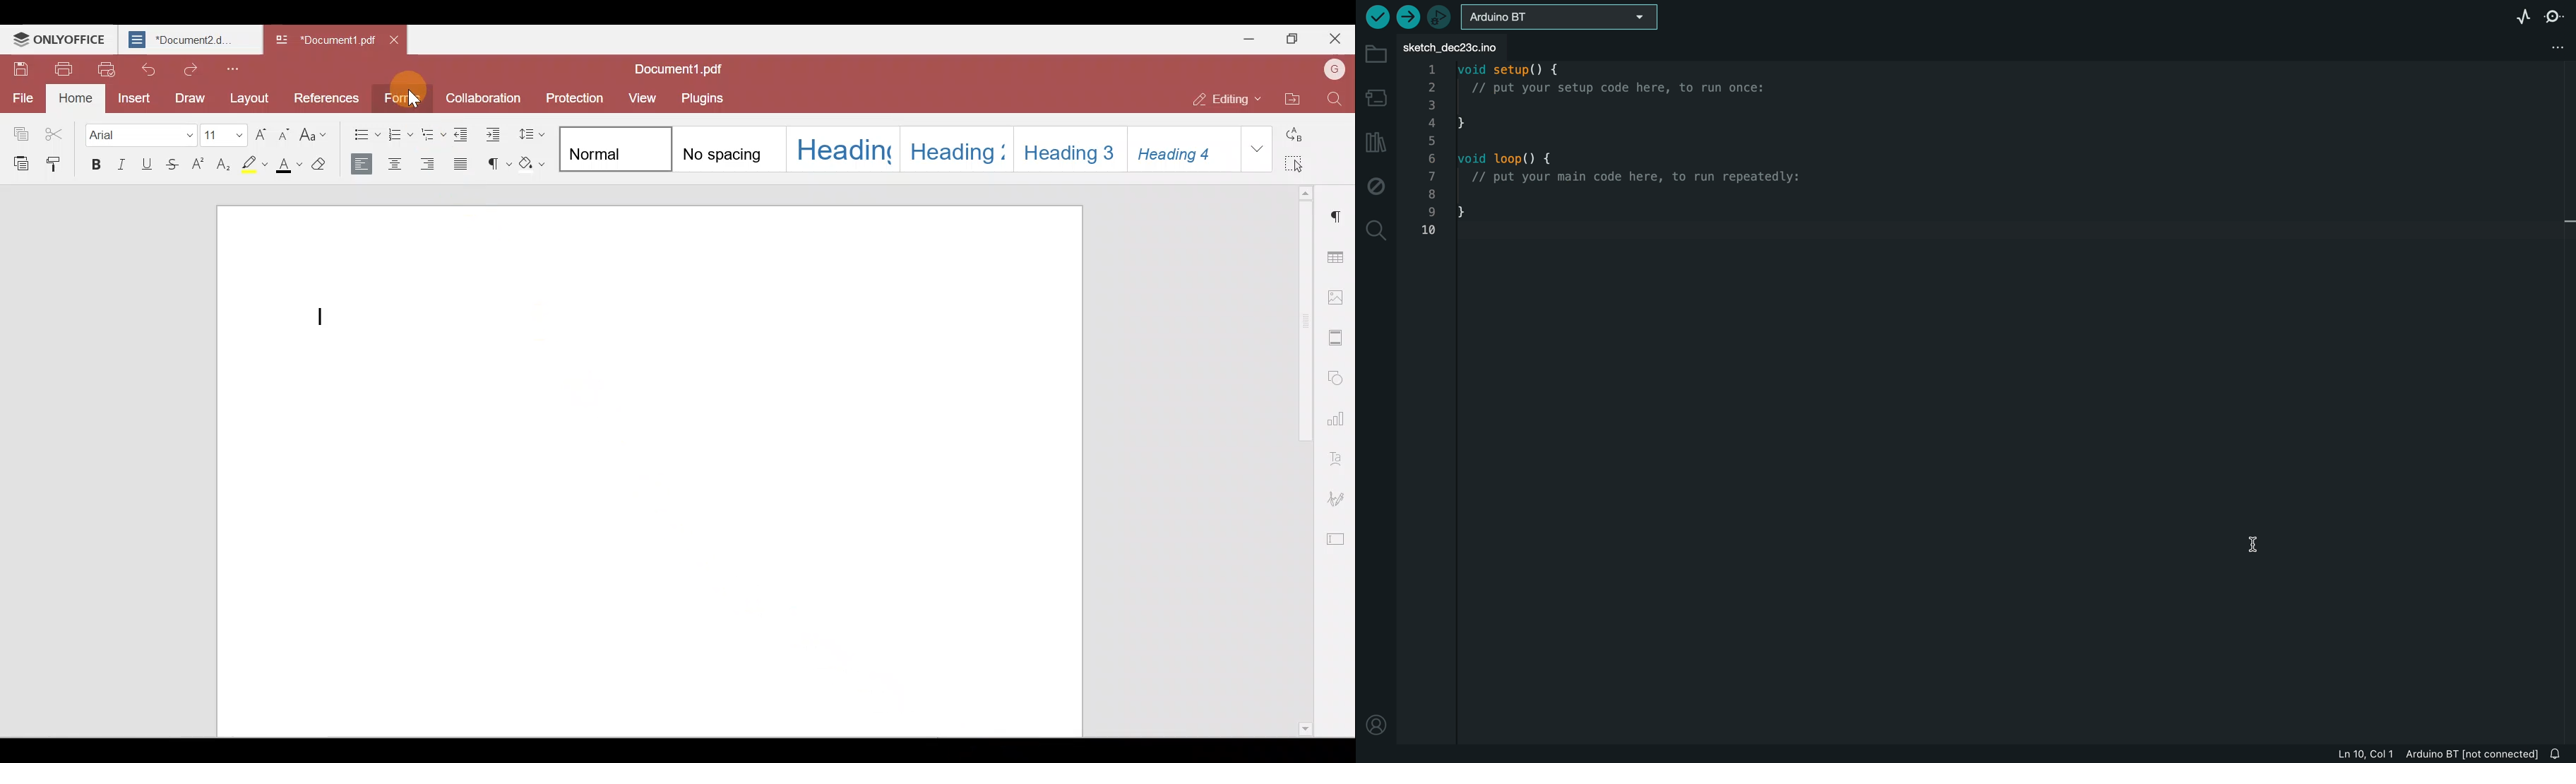 This screenshot has width=2576, height=784. Describe the element at coordinates (1335, 40) in the screenshot. I see `Close` at that location.